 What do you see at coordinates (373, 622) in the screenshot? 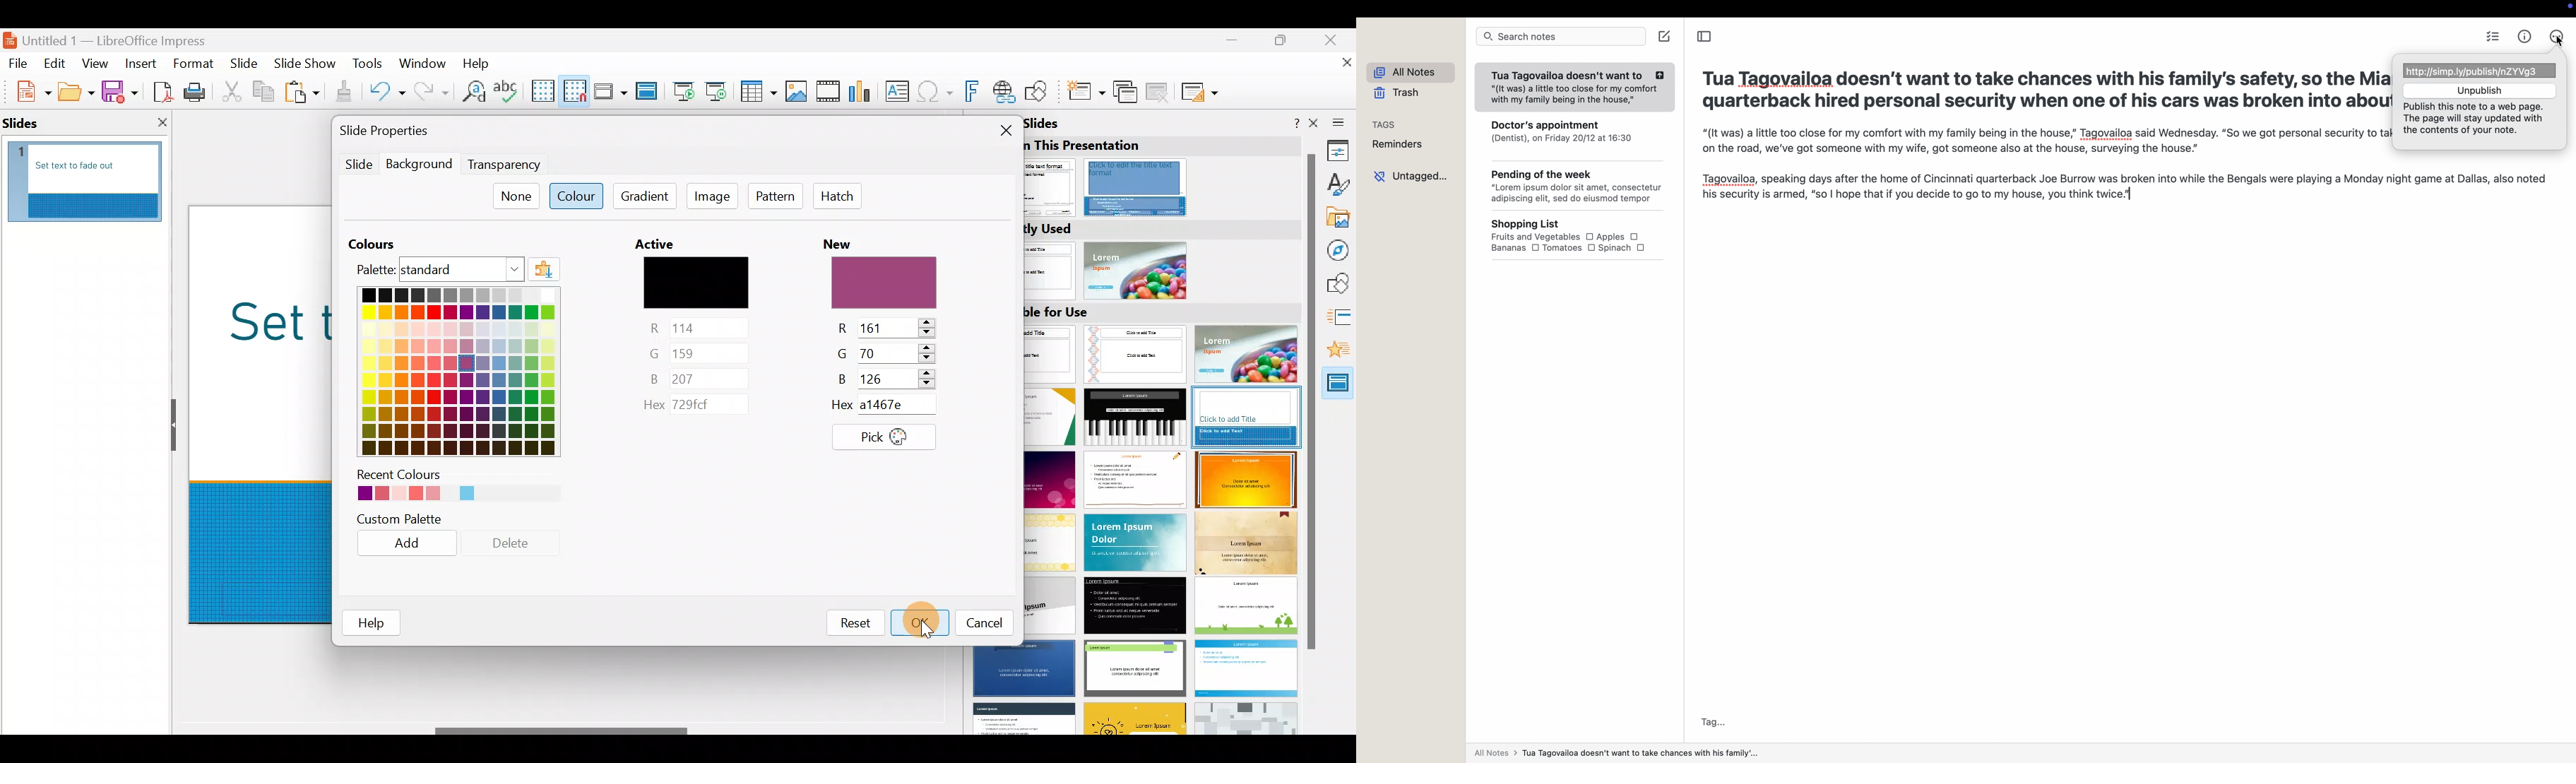
I see `help` at bounding box center [373, 622].